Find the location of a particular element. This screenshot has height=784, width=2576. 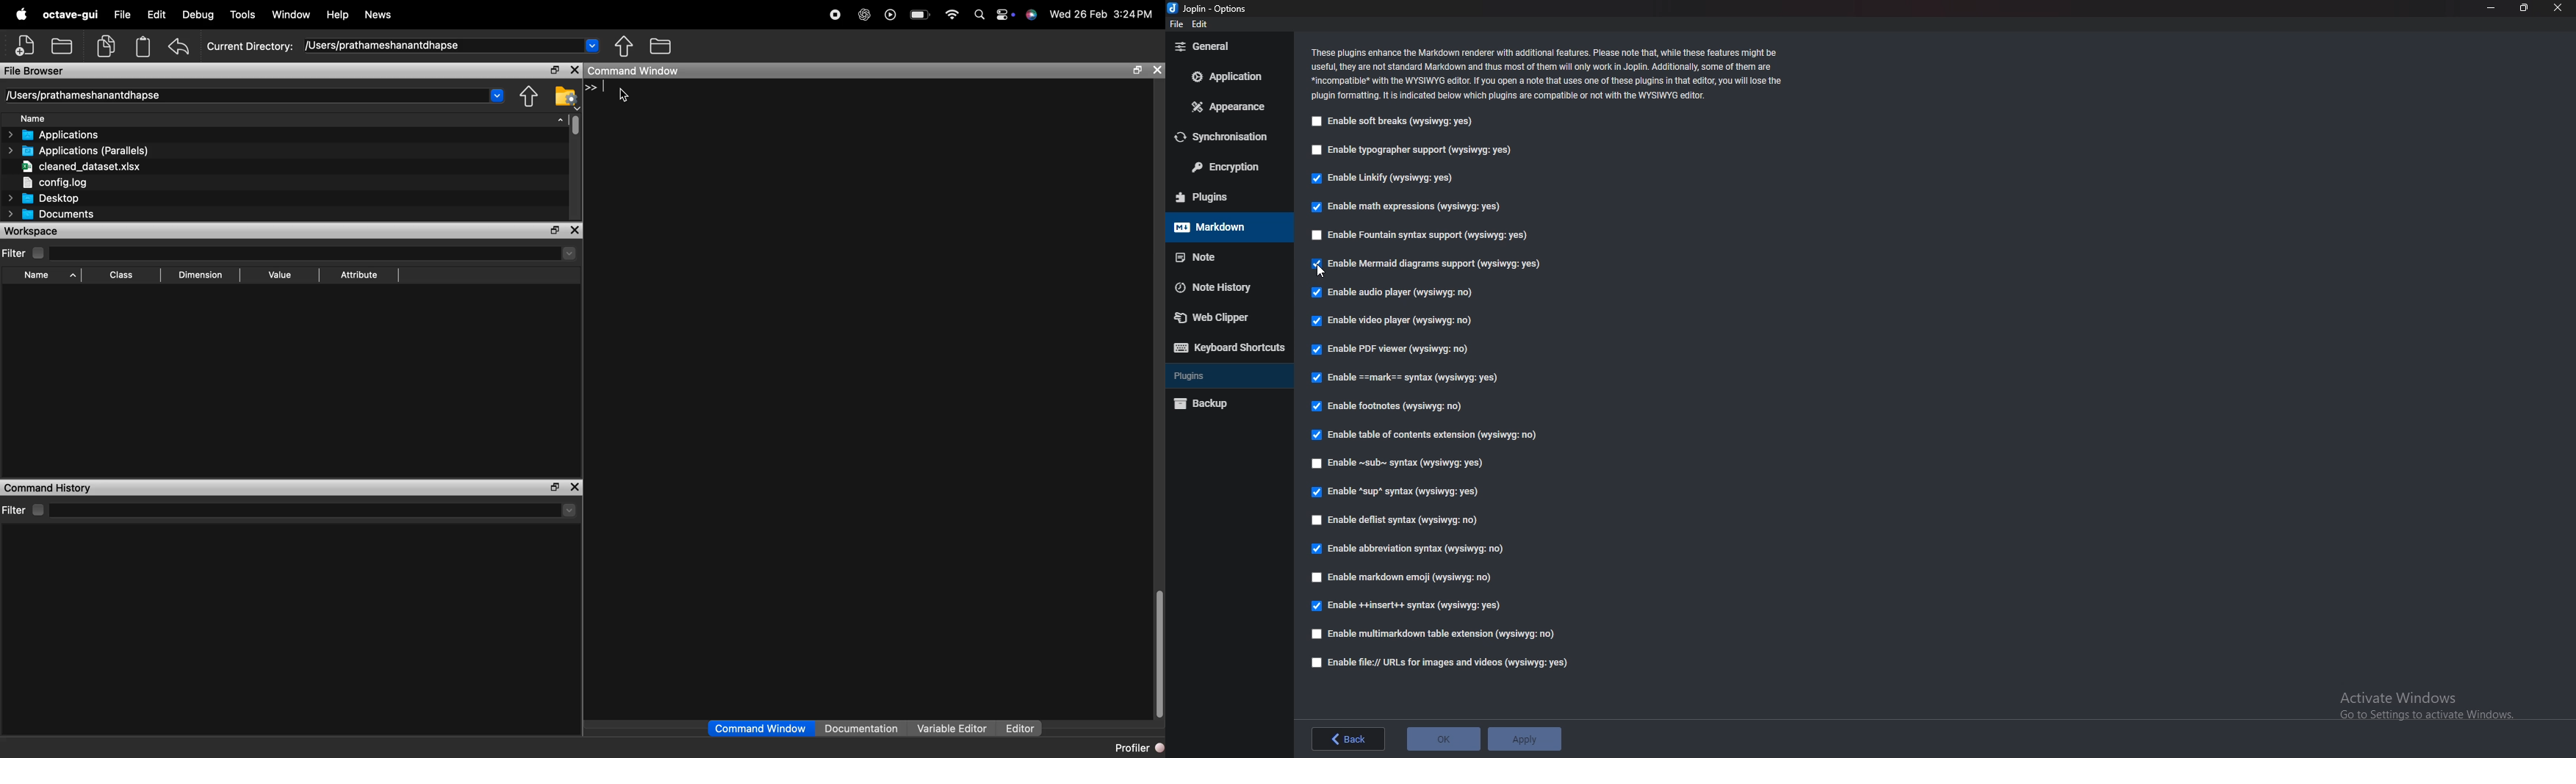

Webclipper is located at coordinates (1226, 317).